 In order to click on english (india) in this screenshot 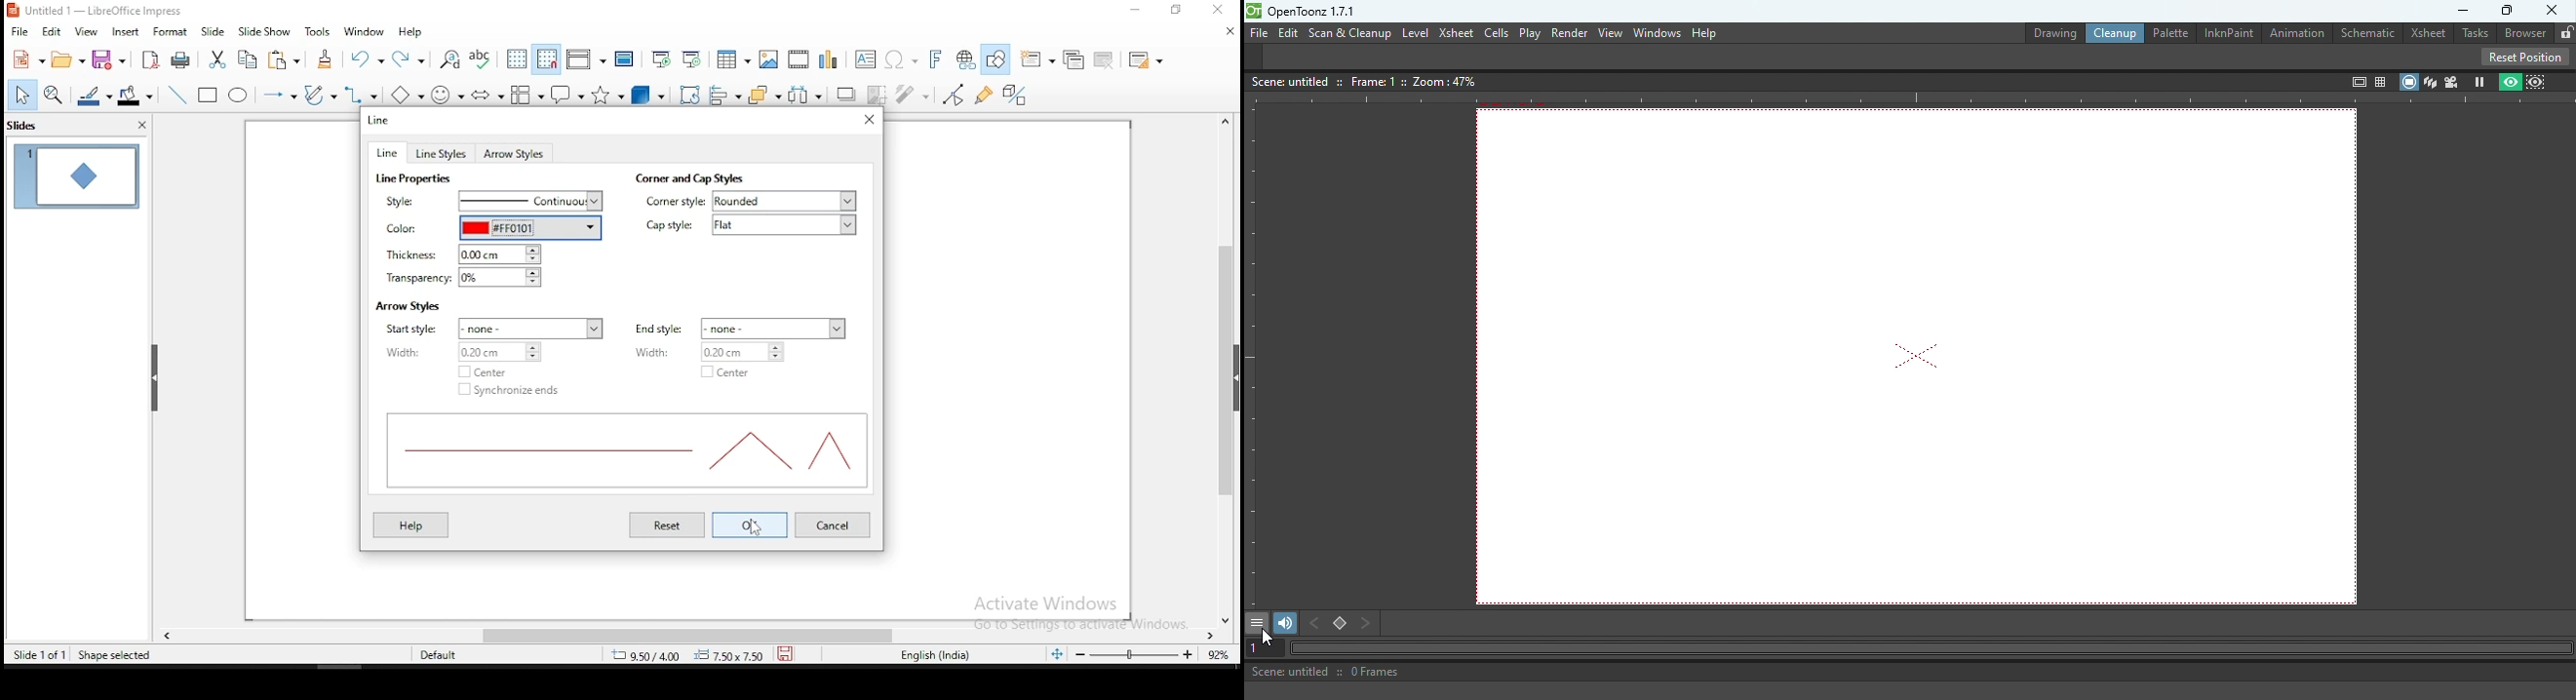, I will do `click(941, 655)`.